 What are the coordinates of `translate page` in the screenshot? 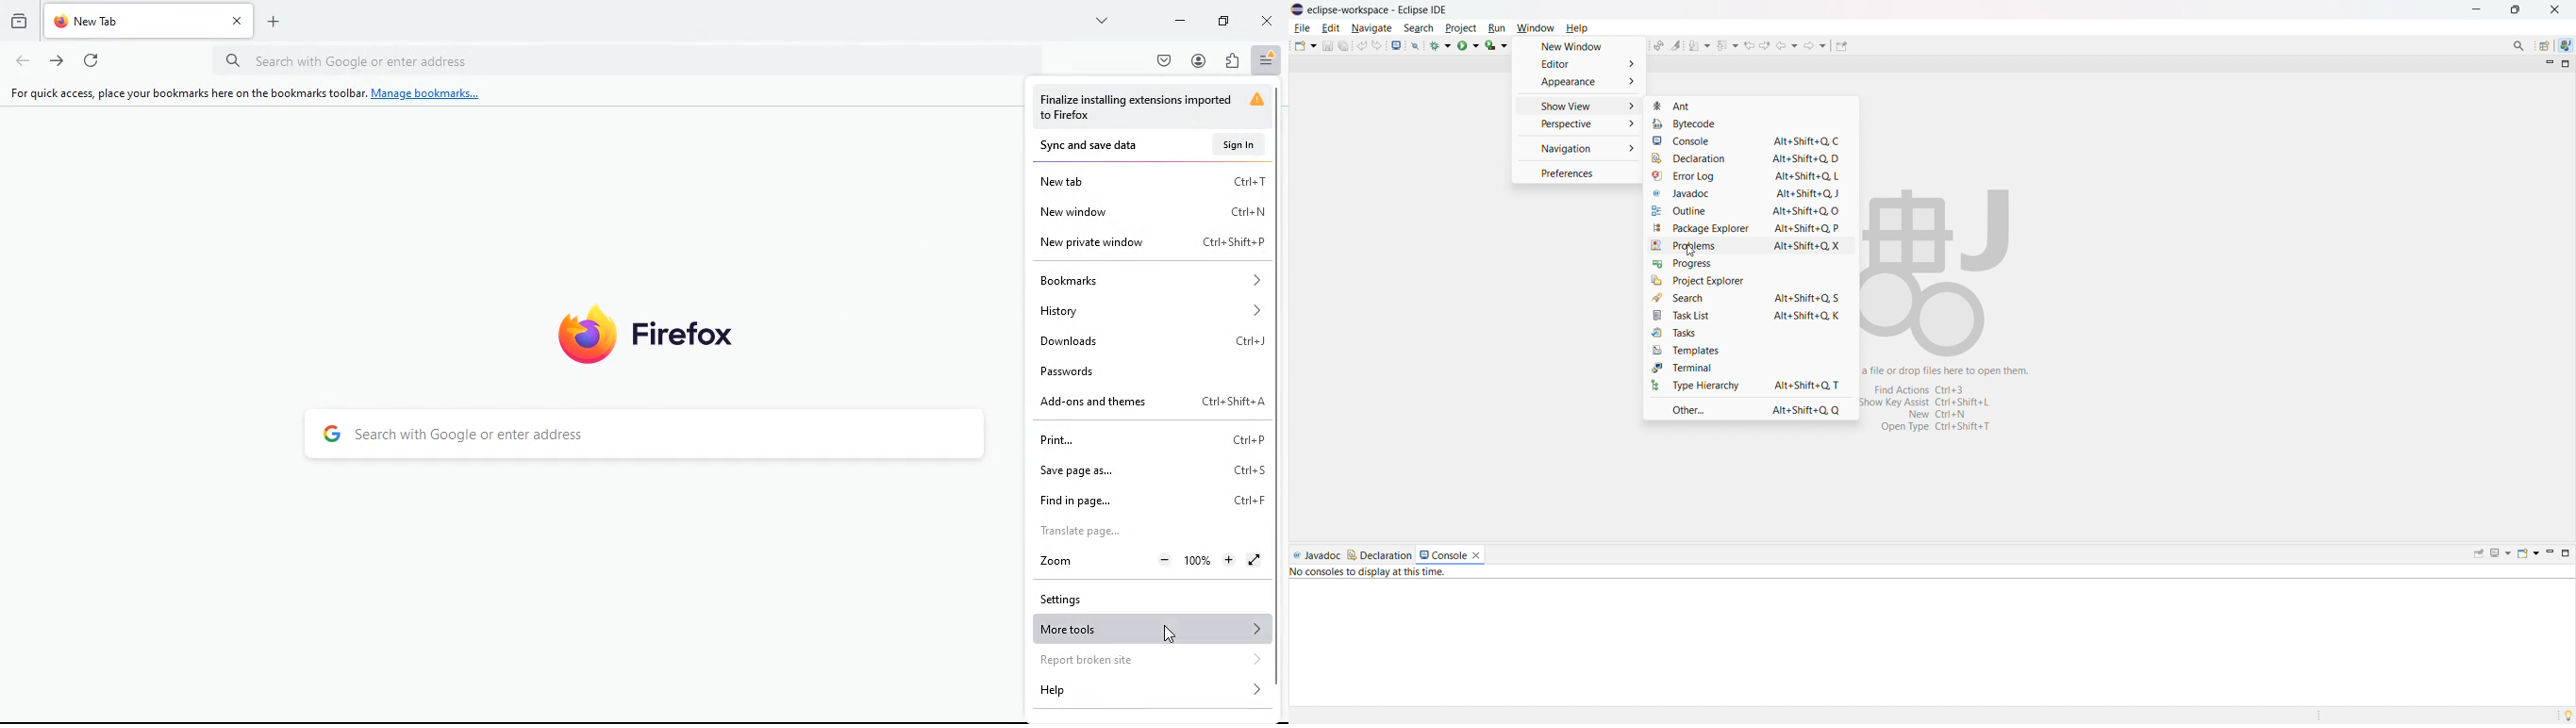 It's located at (1155, 534).